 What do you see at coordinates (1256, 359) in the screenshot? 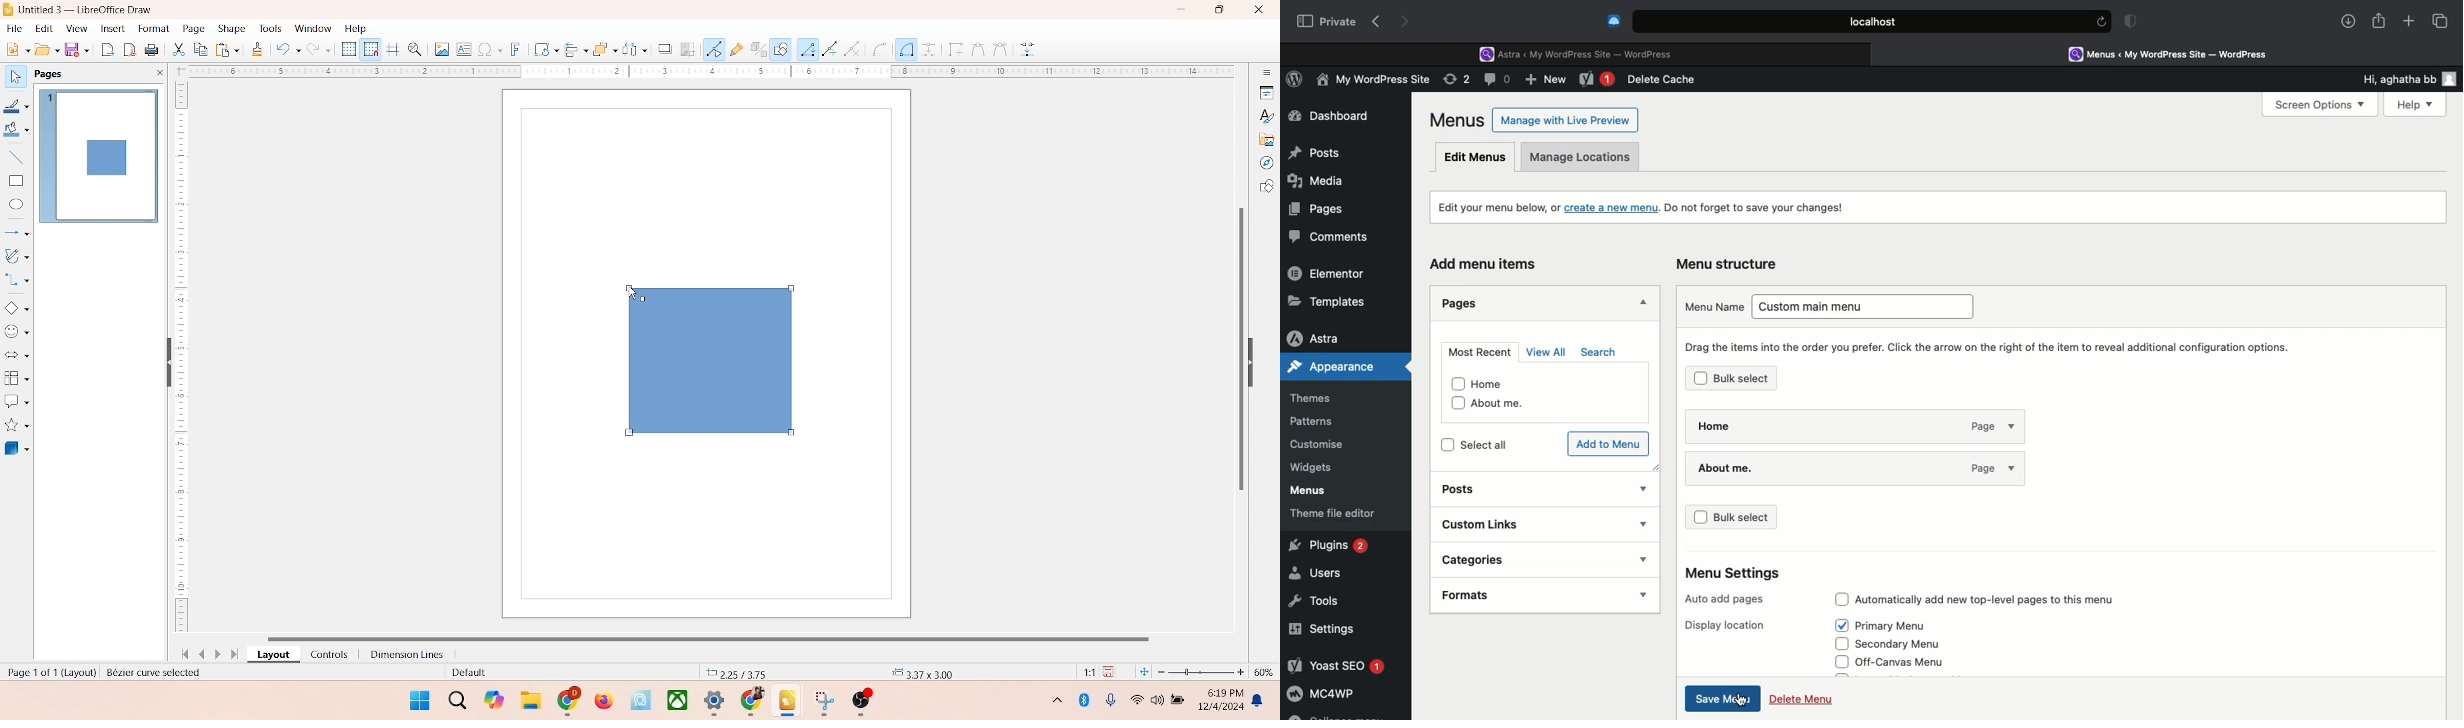
I see `hide` at bounding box center [1256, 359].